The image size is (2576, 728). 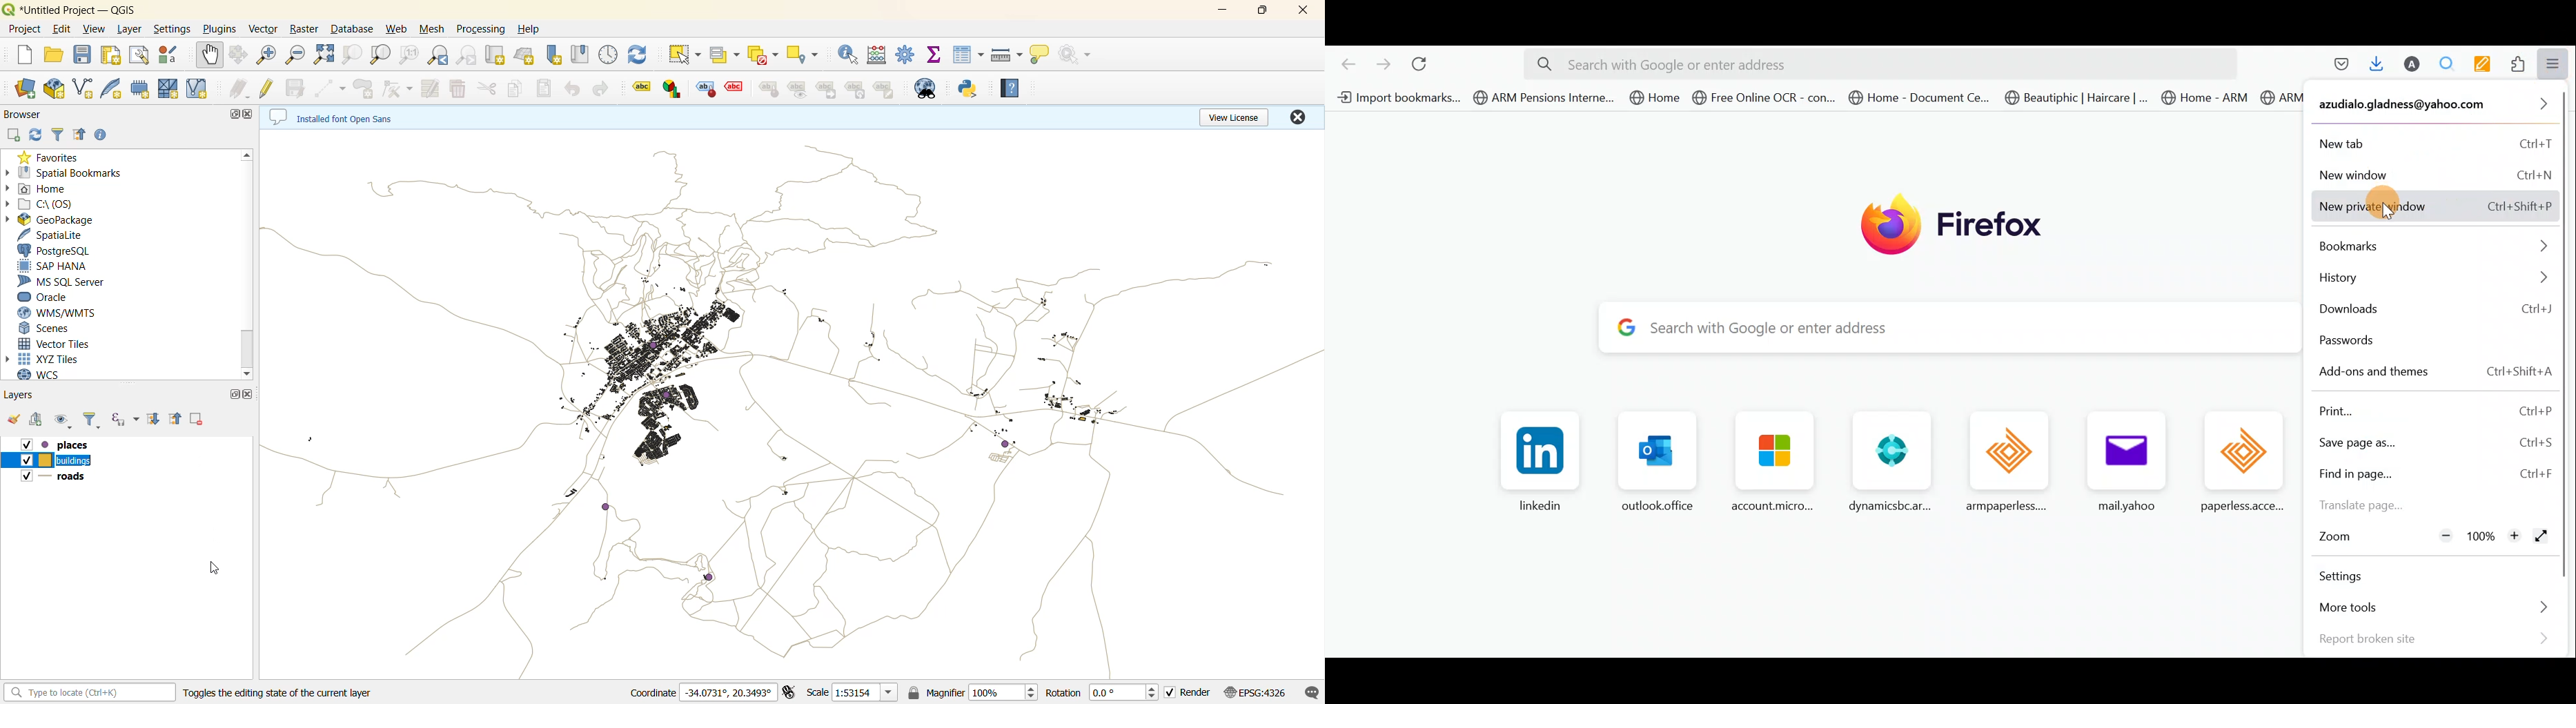 What do you see at coordinates (985, 694) in the screenshot?
I see `magnifier` at bounding box center [985, 694].